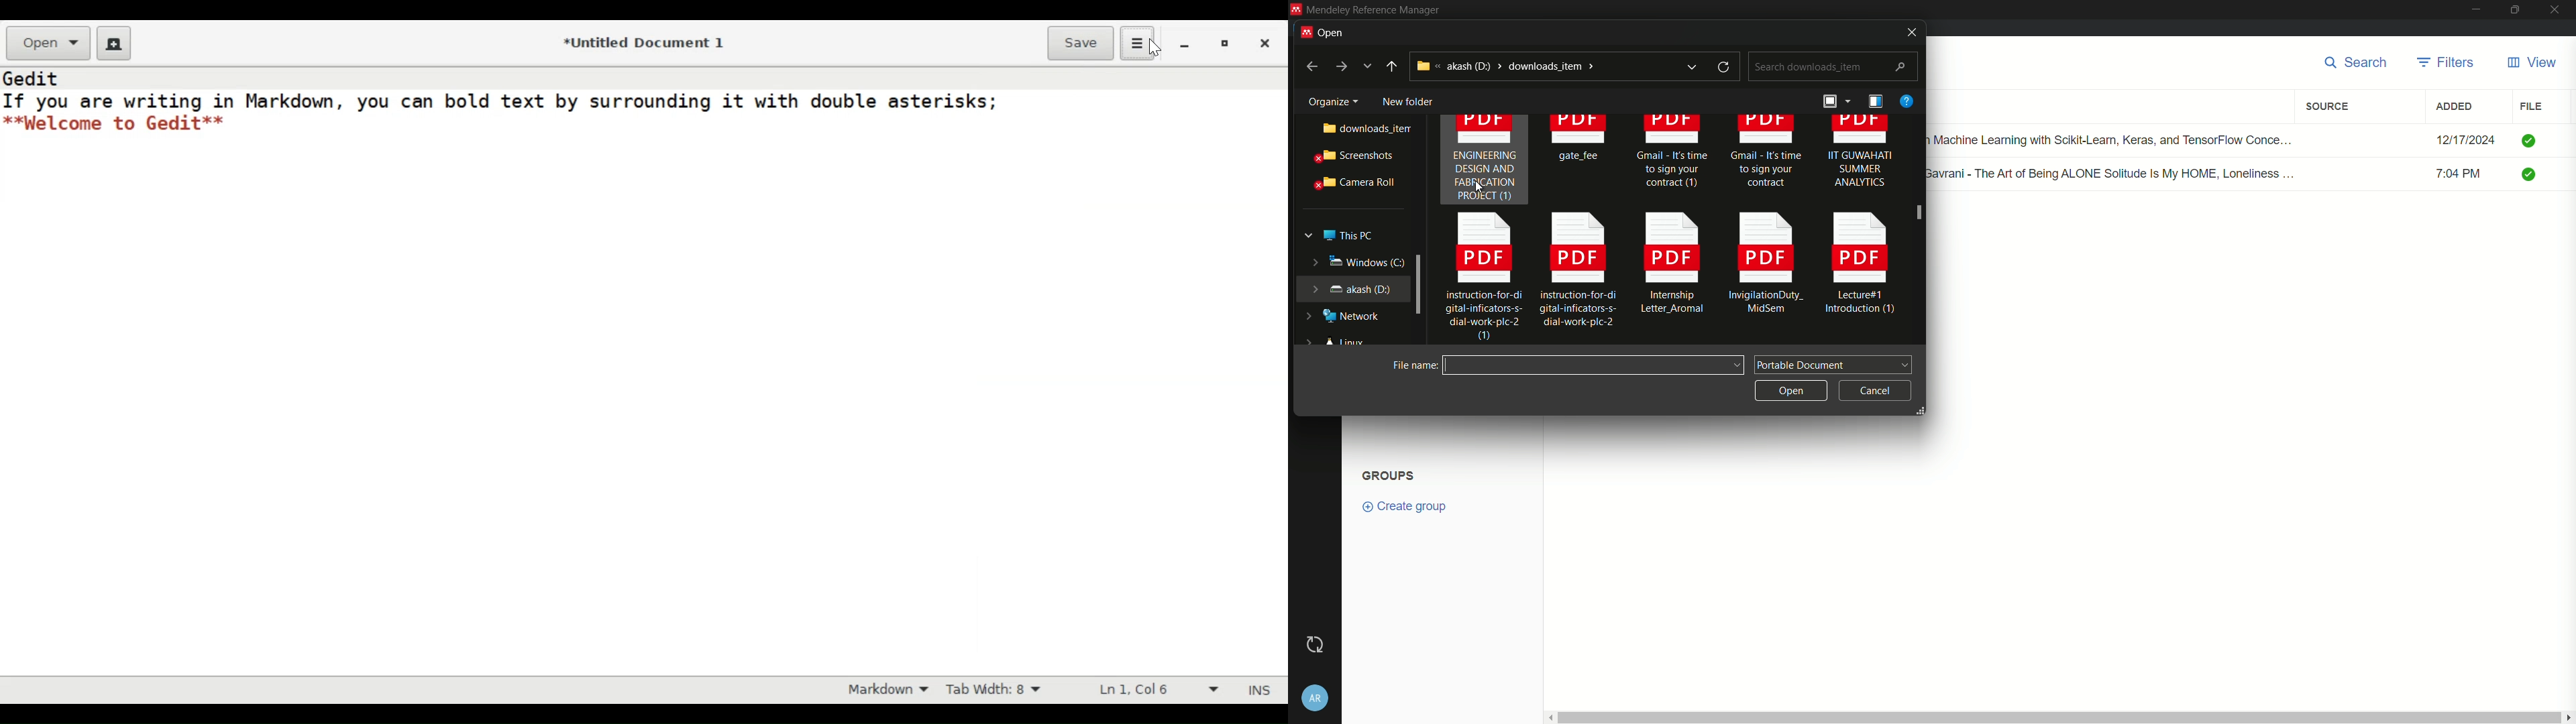  I want to click on InvigilationDuty_
[EE, so click(1766, 266).